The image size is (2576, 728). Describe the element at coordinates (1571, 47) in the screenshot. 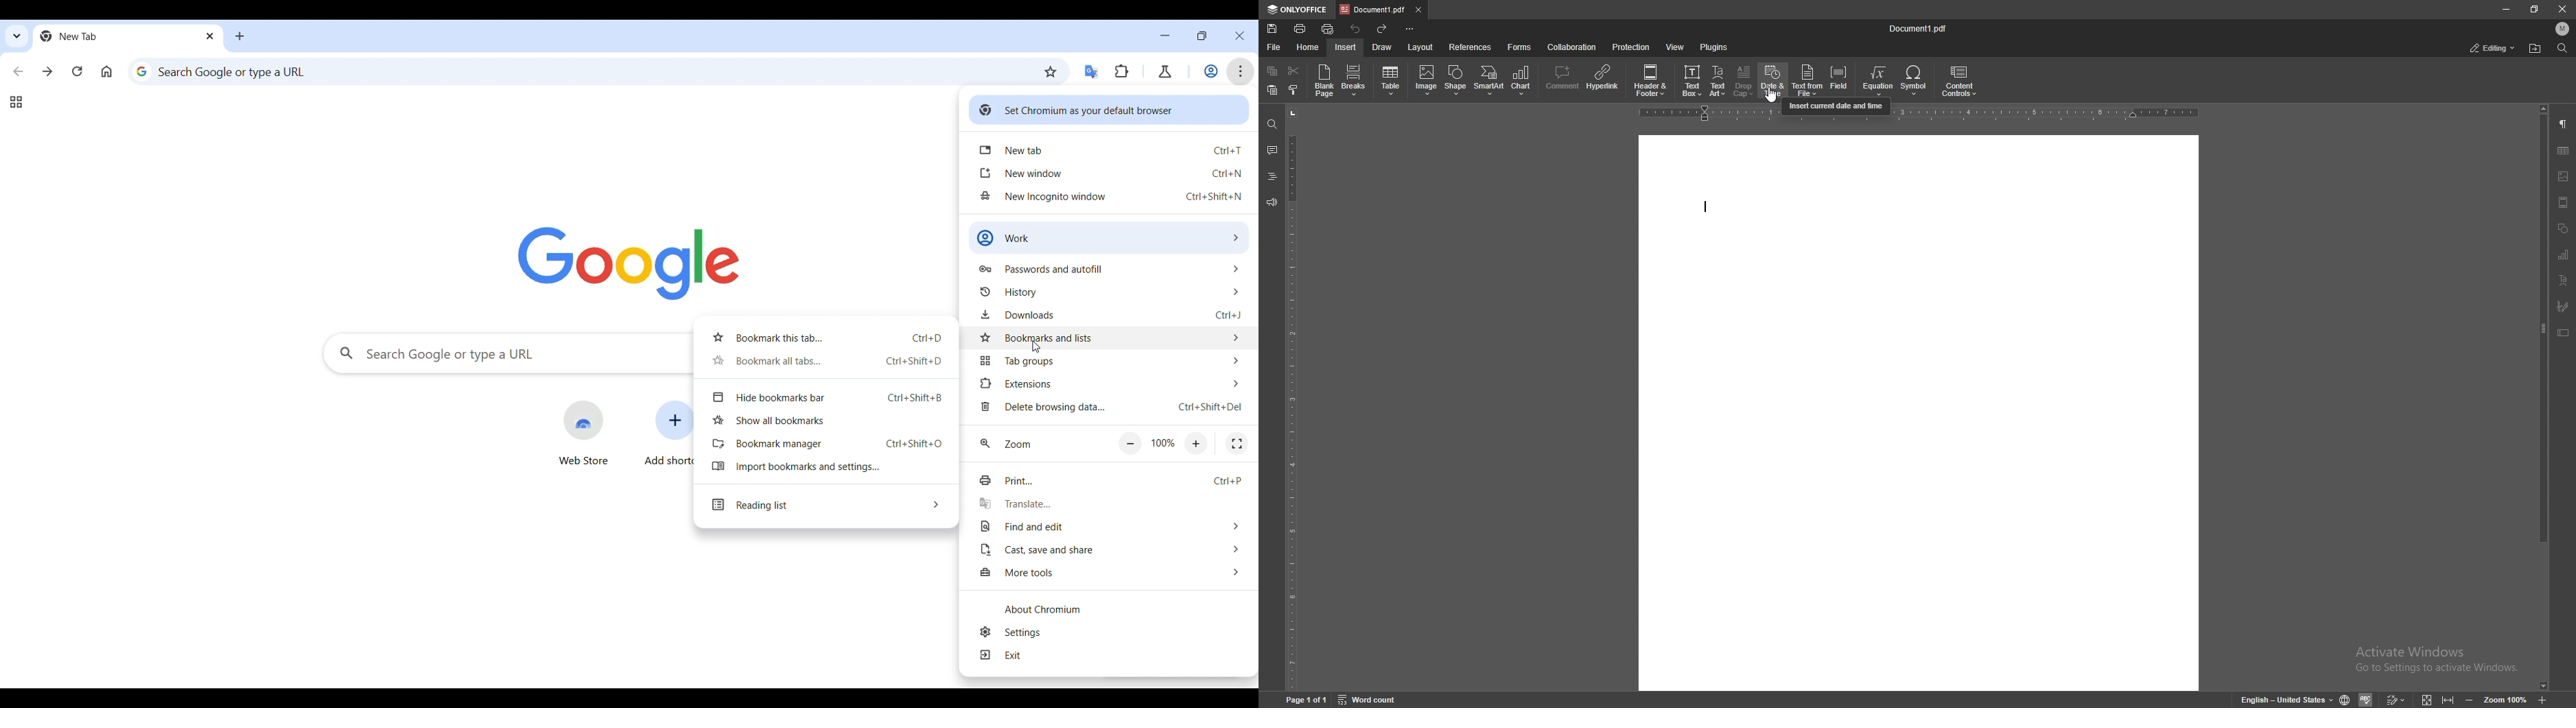

I see `collaboration` at that location.